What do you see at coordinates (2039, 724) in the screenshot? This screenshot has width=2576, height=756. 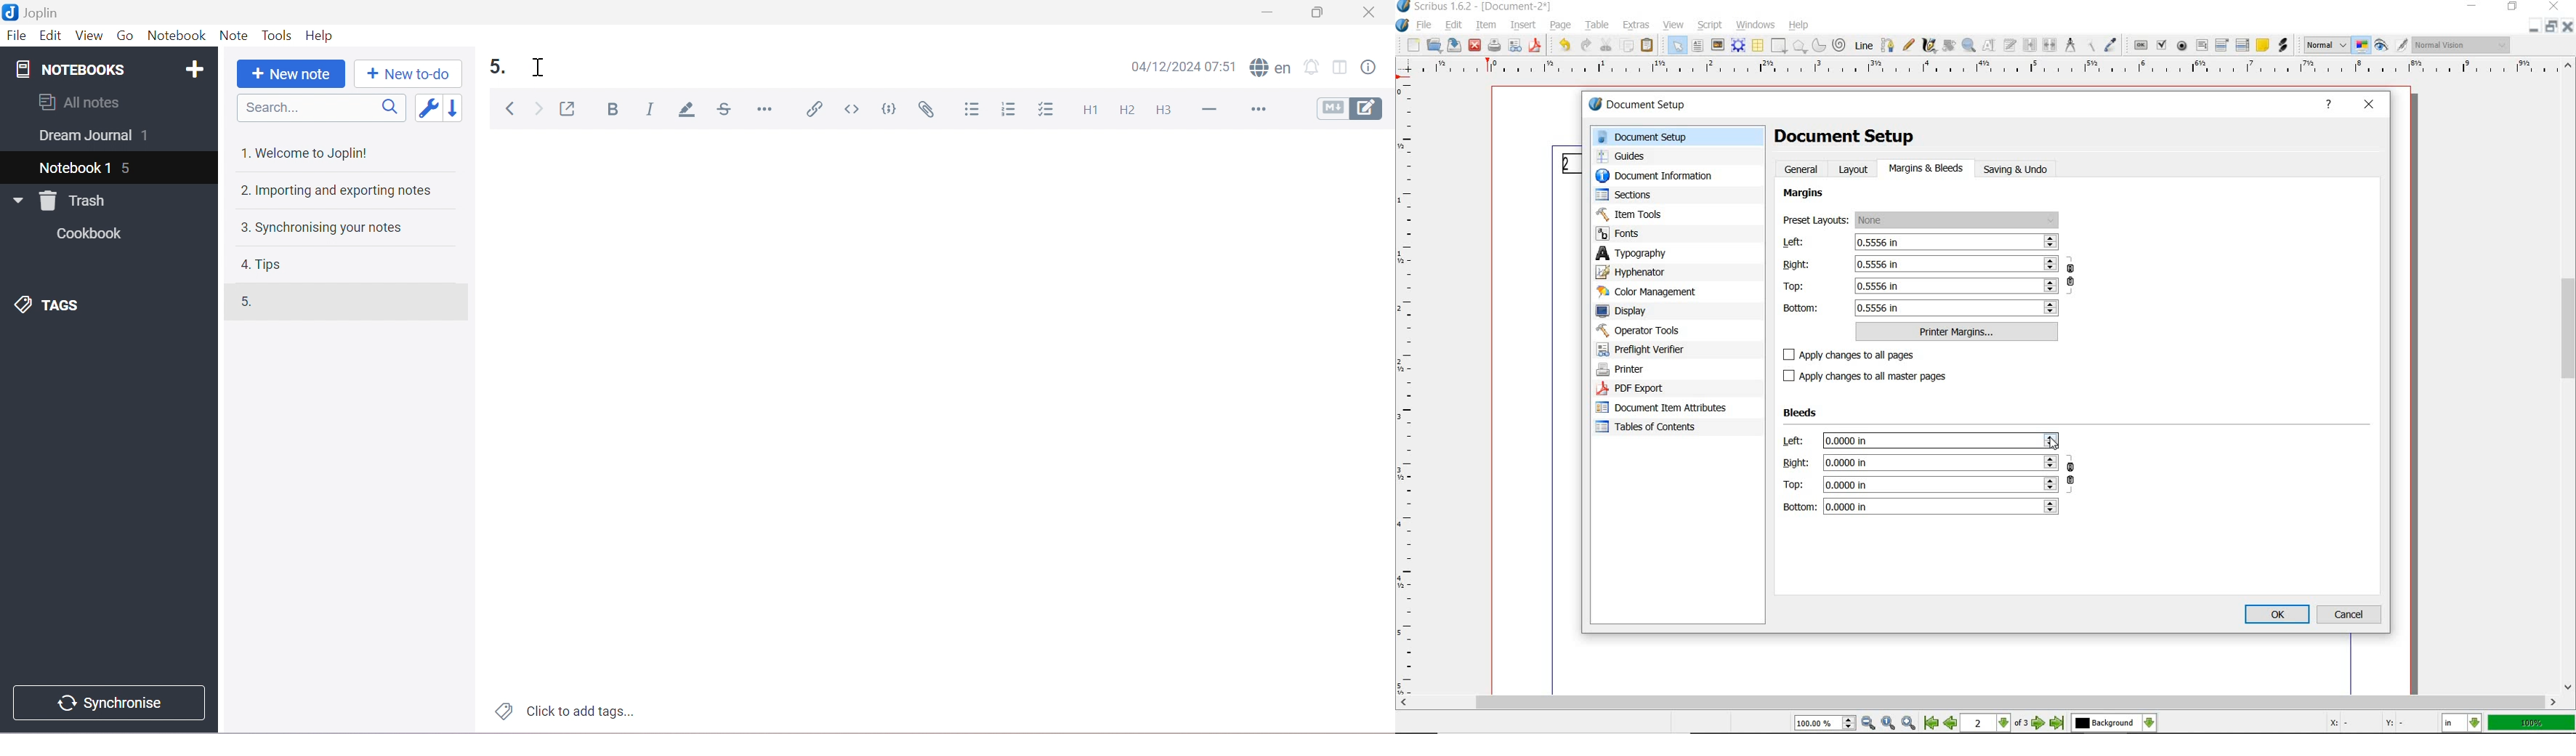 I see `Next Page` at bounding box center [2039, 724].